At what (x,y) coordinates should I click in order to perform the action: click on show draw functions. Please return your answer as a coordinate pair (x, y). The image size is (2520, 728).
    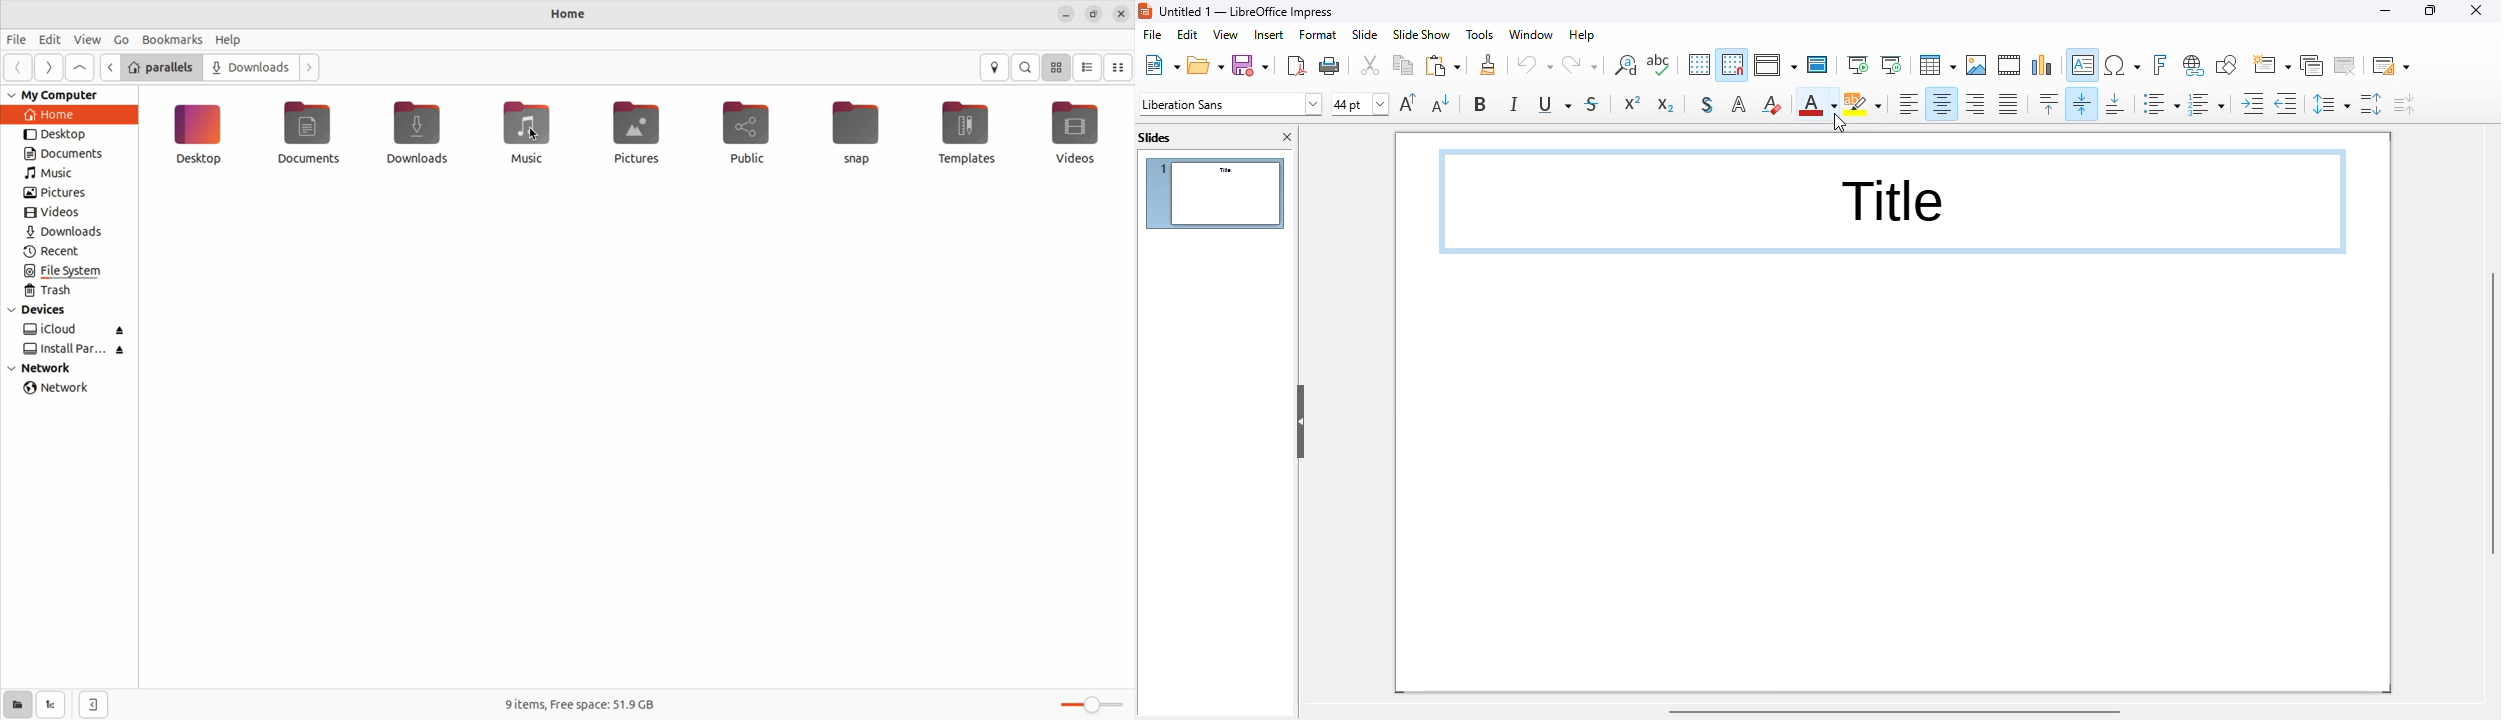
    Looking at the image, I should click on (2227, 65).